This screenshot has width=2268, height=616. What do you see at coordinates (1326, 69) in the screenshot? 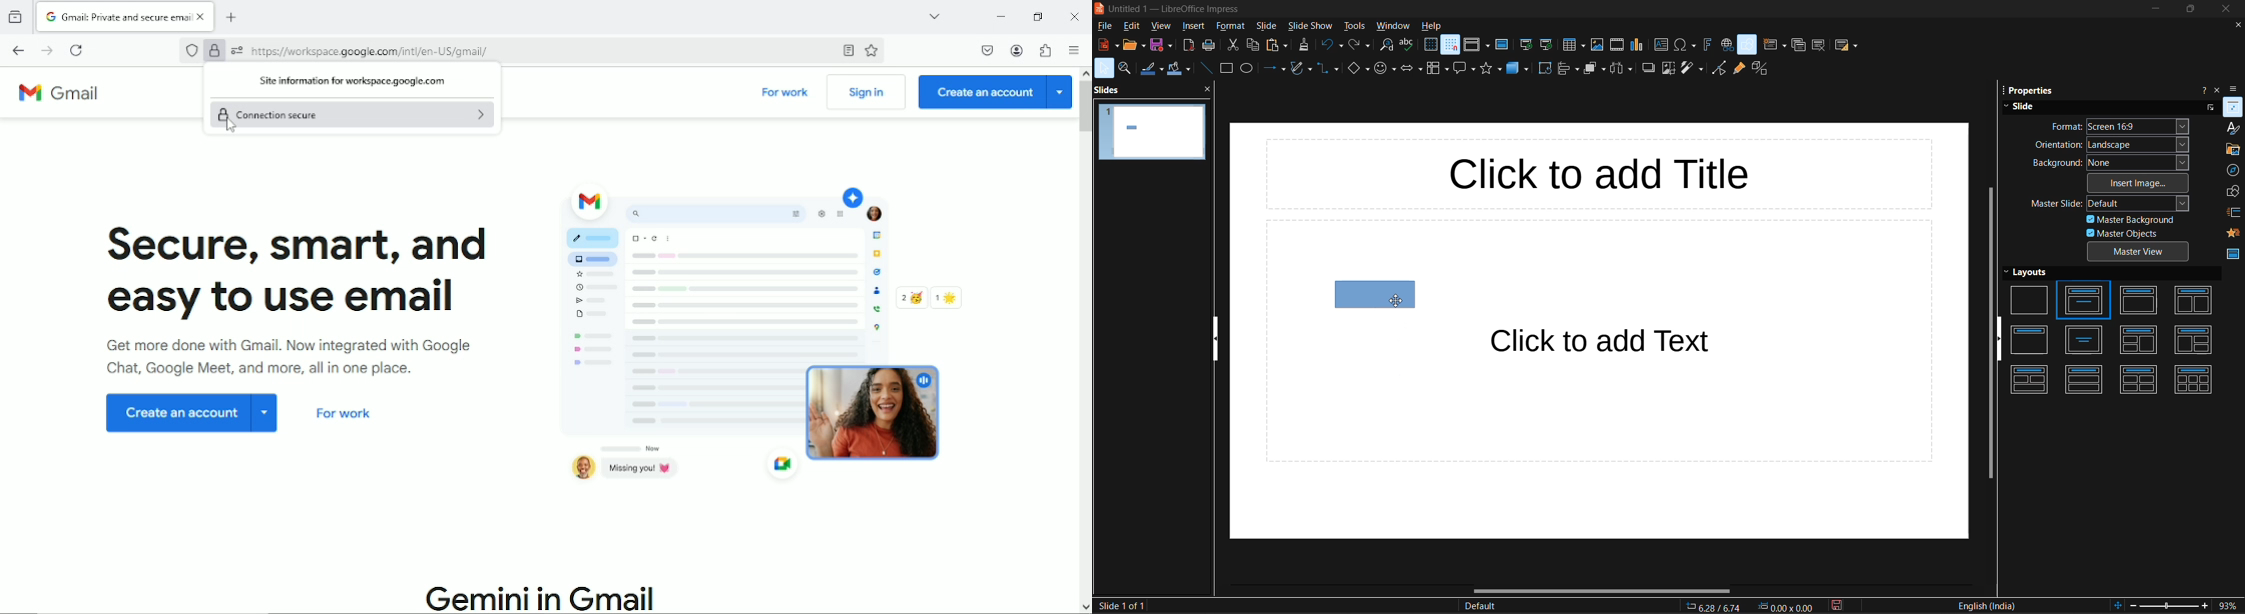
I see `connectors` at bounding box center [1326, 69].